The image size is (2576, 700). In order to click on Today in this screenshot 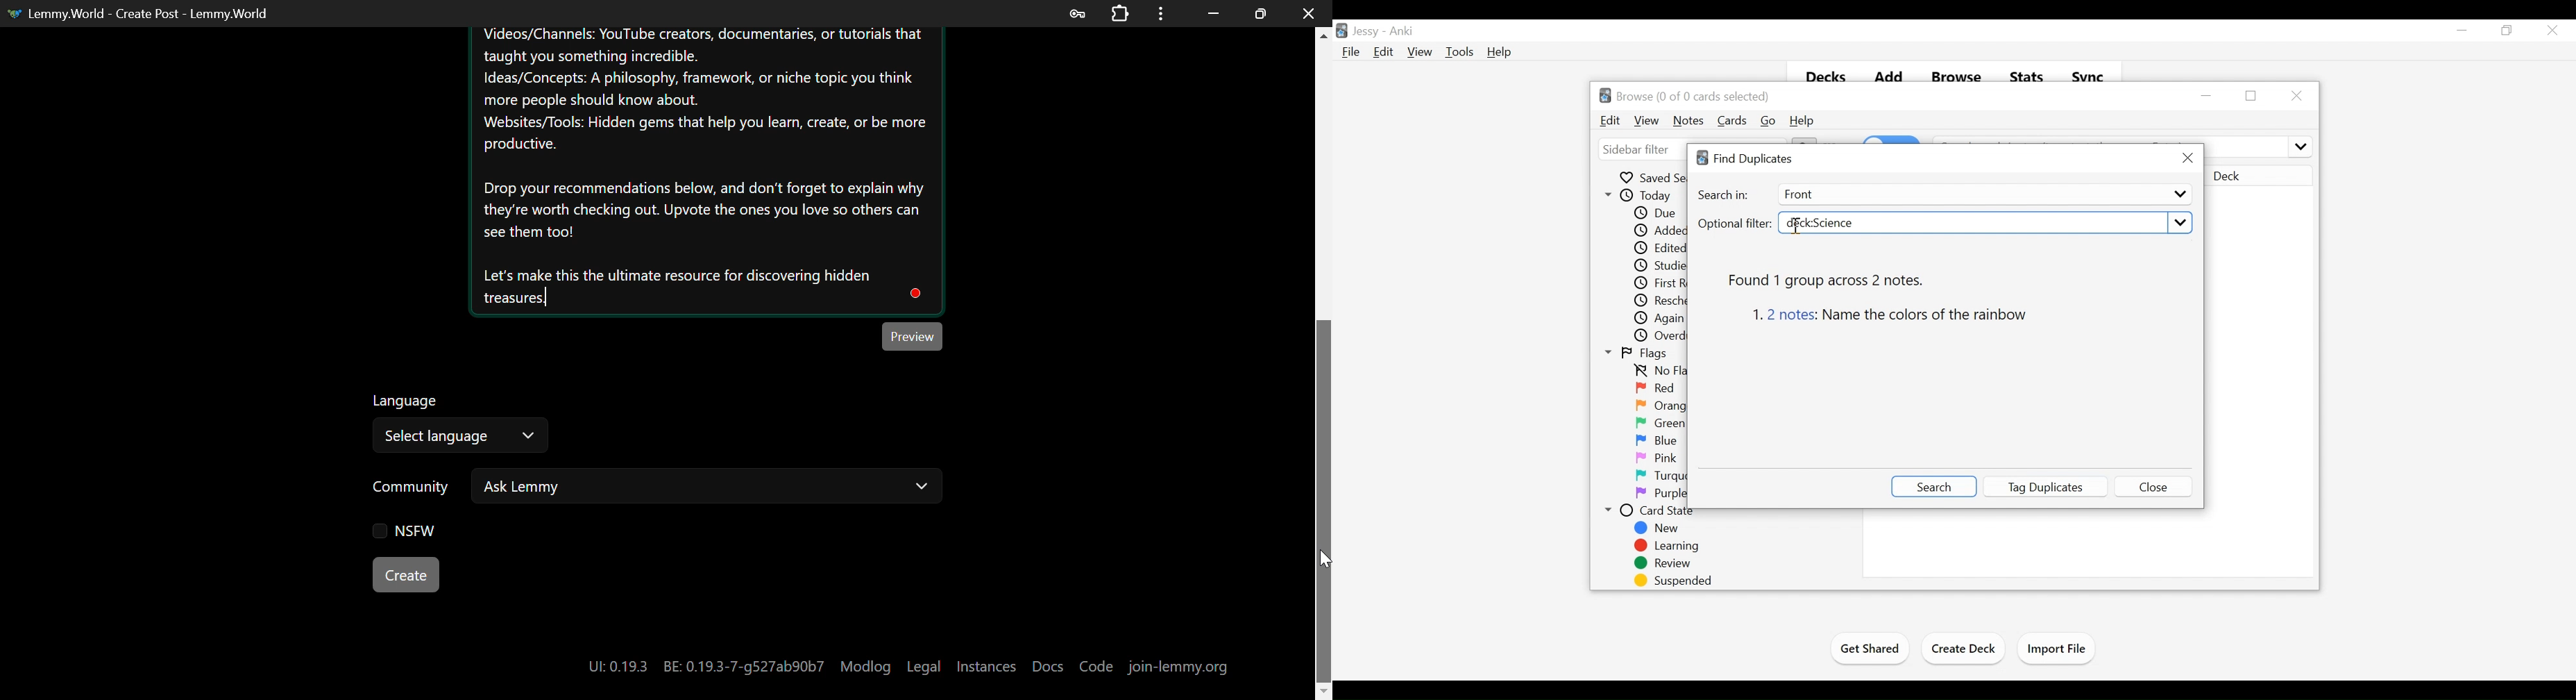, I will do `click(1640, 196)`.